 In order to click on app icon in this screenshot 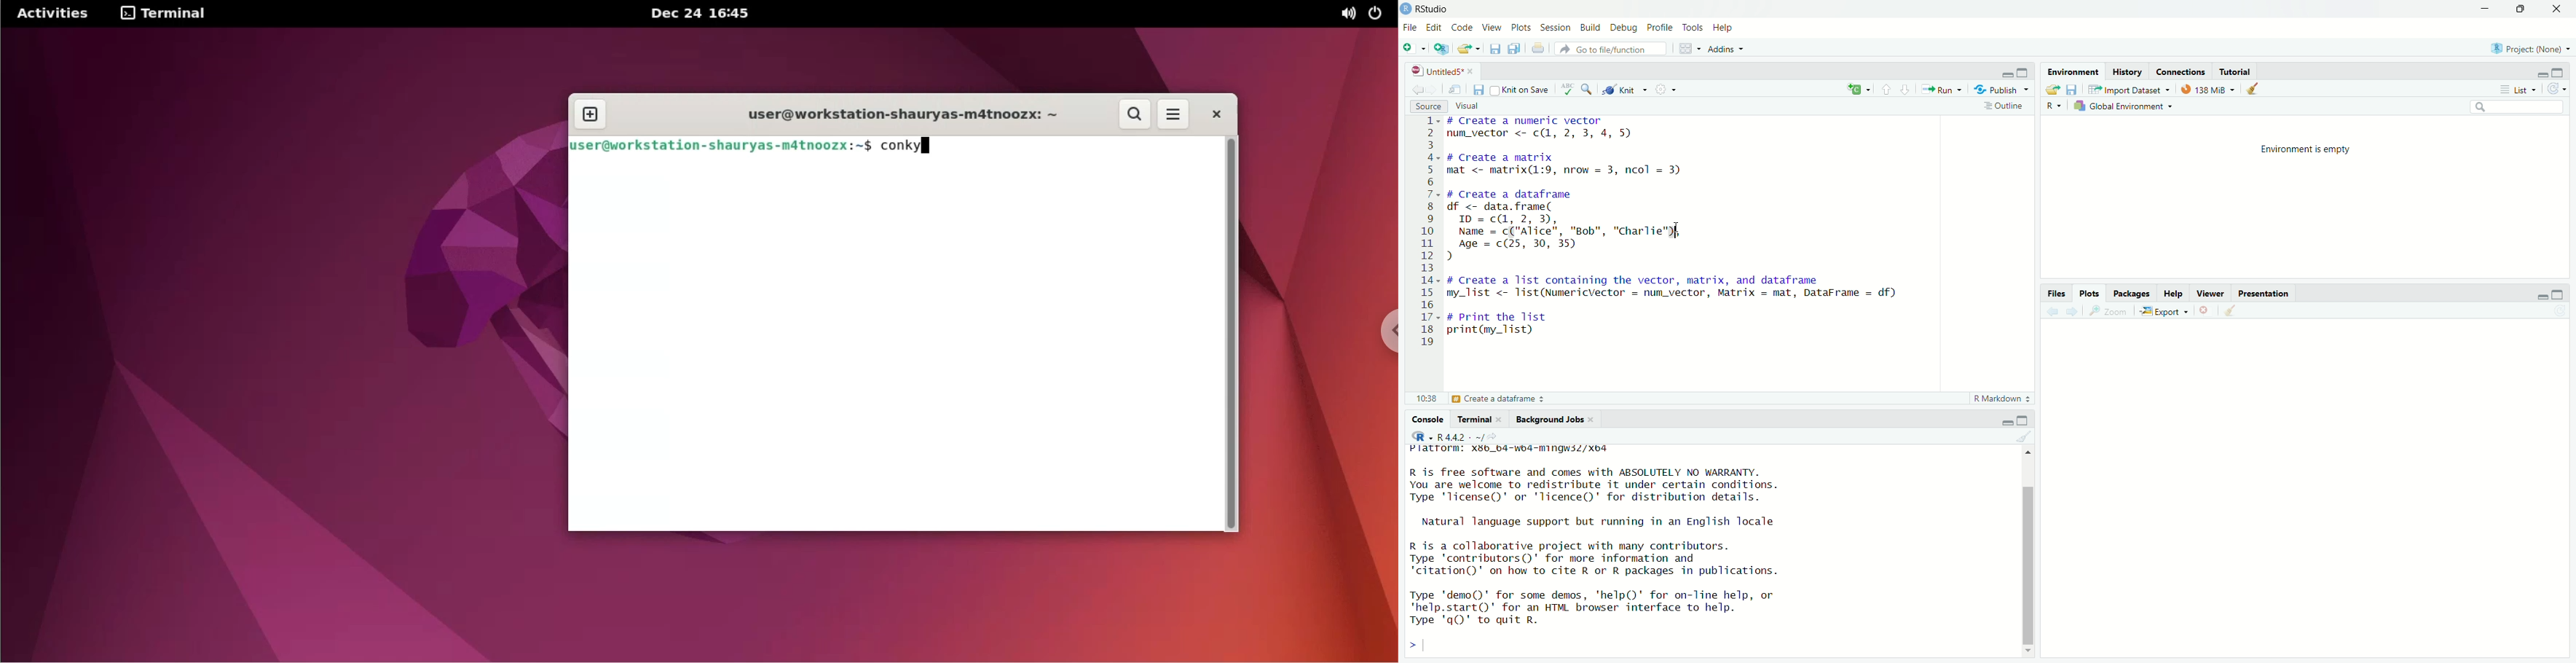, I will do `click(1406, 8)`.